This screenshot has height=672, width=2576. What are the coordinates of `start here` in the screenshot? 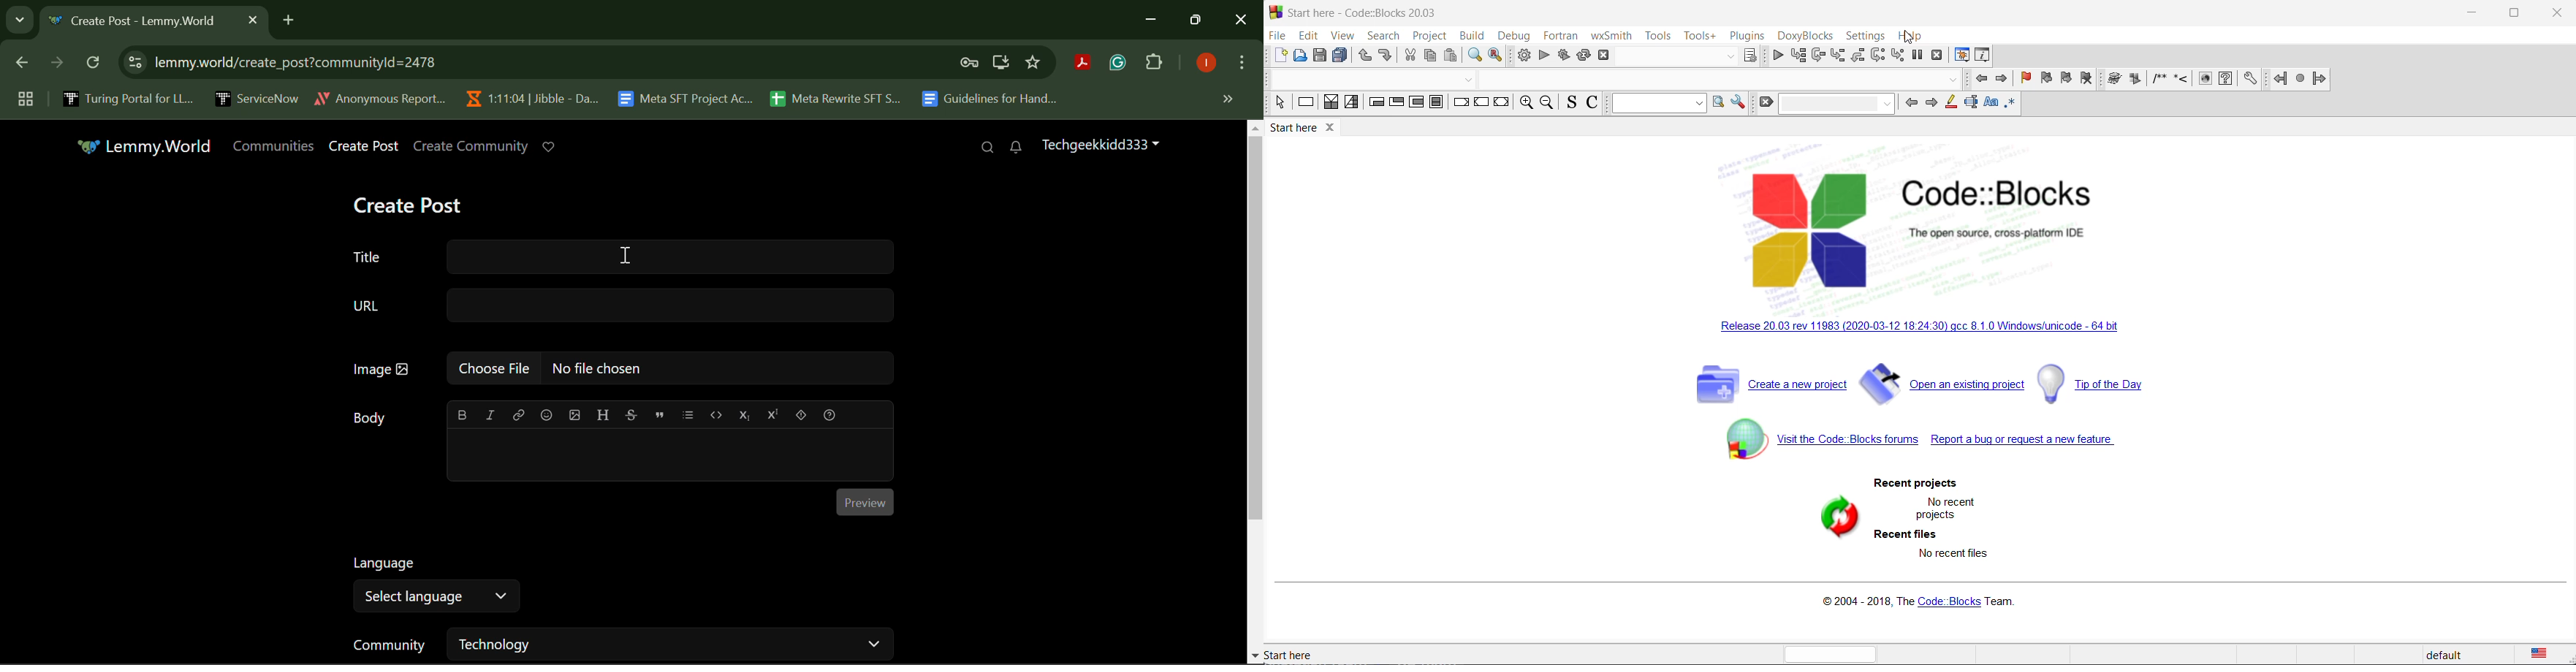 It's located at (1311, 129).